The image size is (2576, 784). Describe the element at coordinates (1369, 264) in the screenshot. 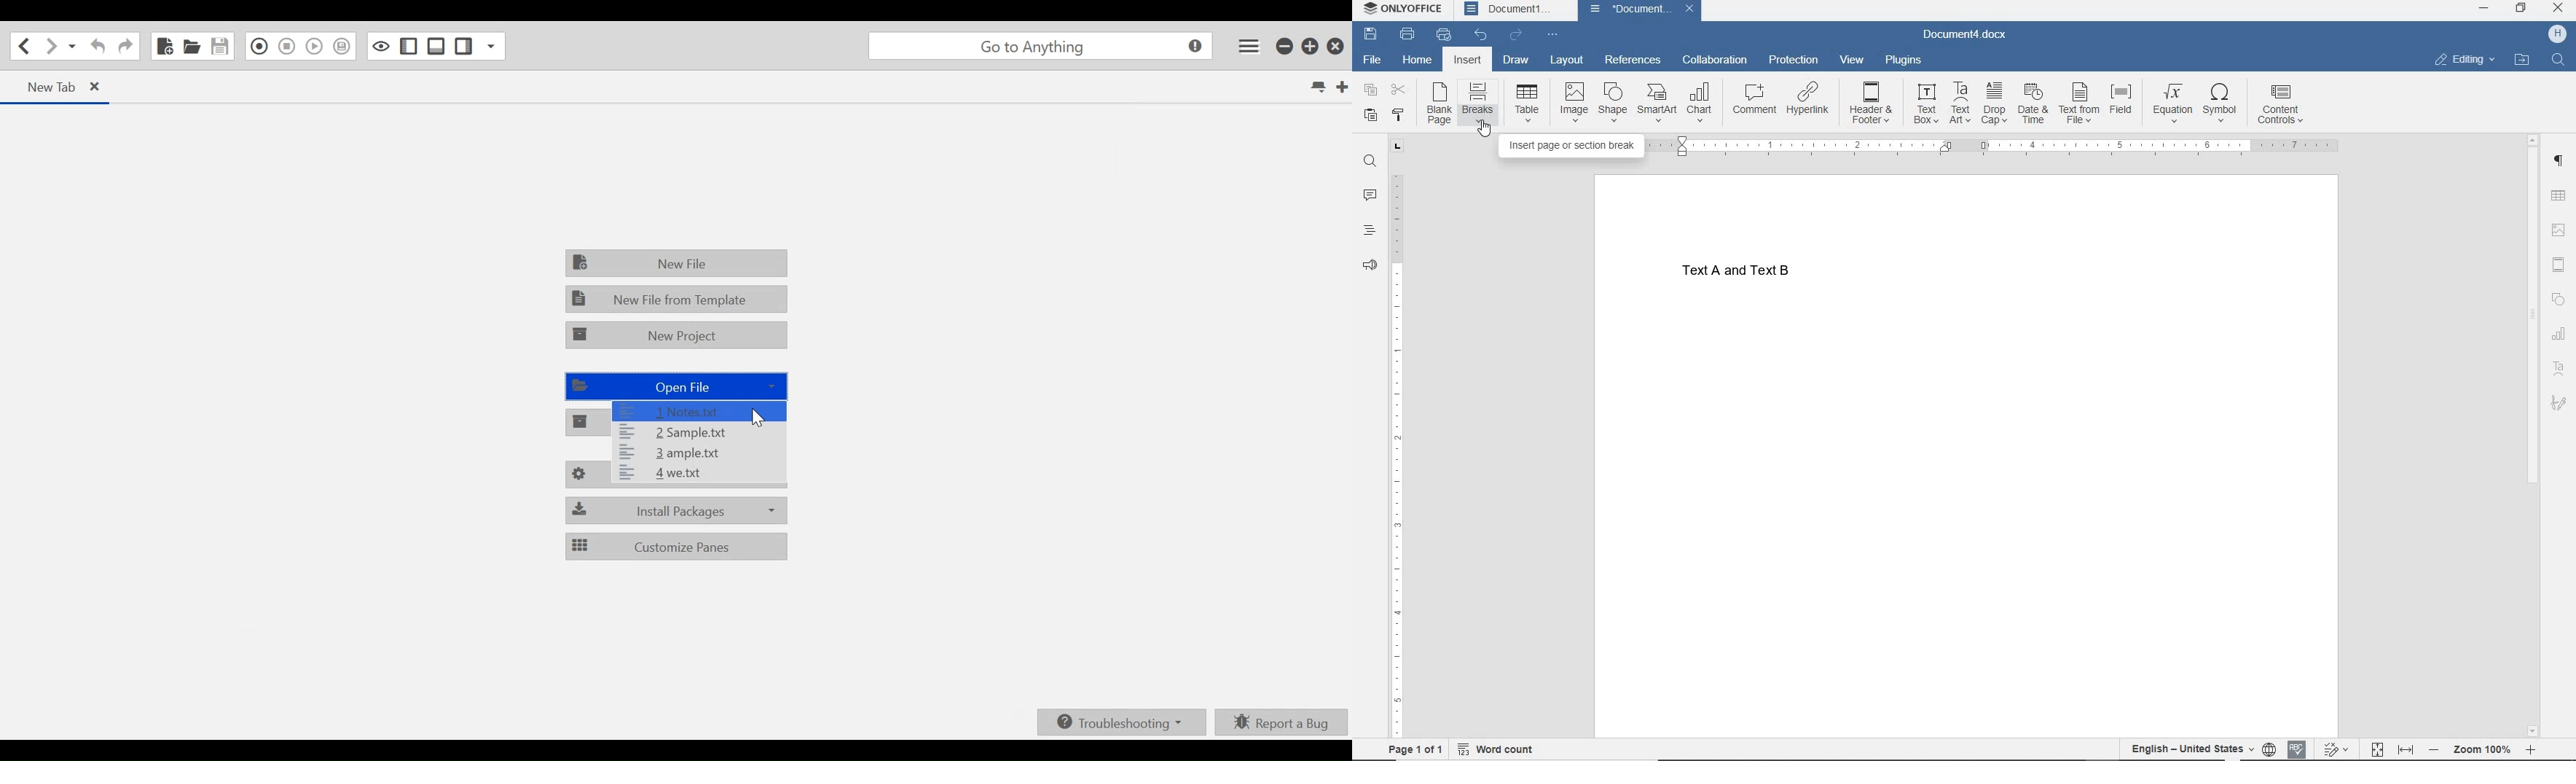

I see `FEEDBACK & SUPPORT` at that location.